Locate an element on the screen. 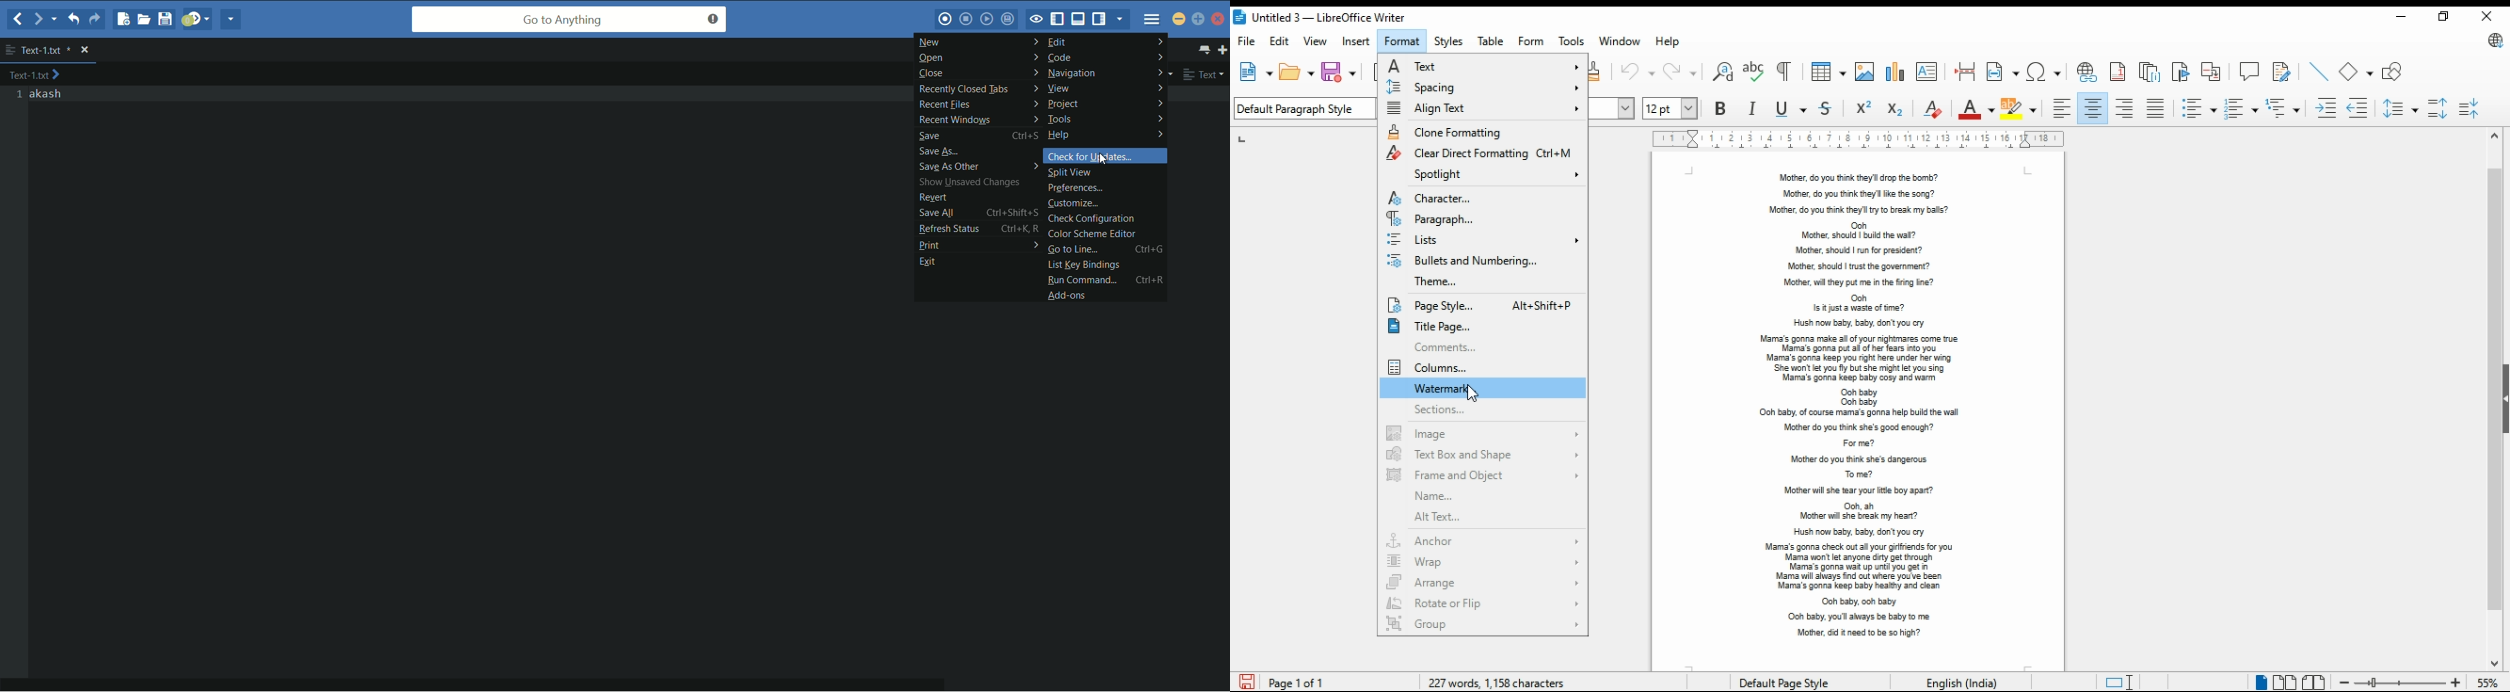 The image size is (2520, 700). comments is located at coordinates (1484, 347).